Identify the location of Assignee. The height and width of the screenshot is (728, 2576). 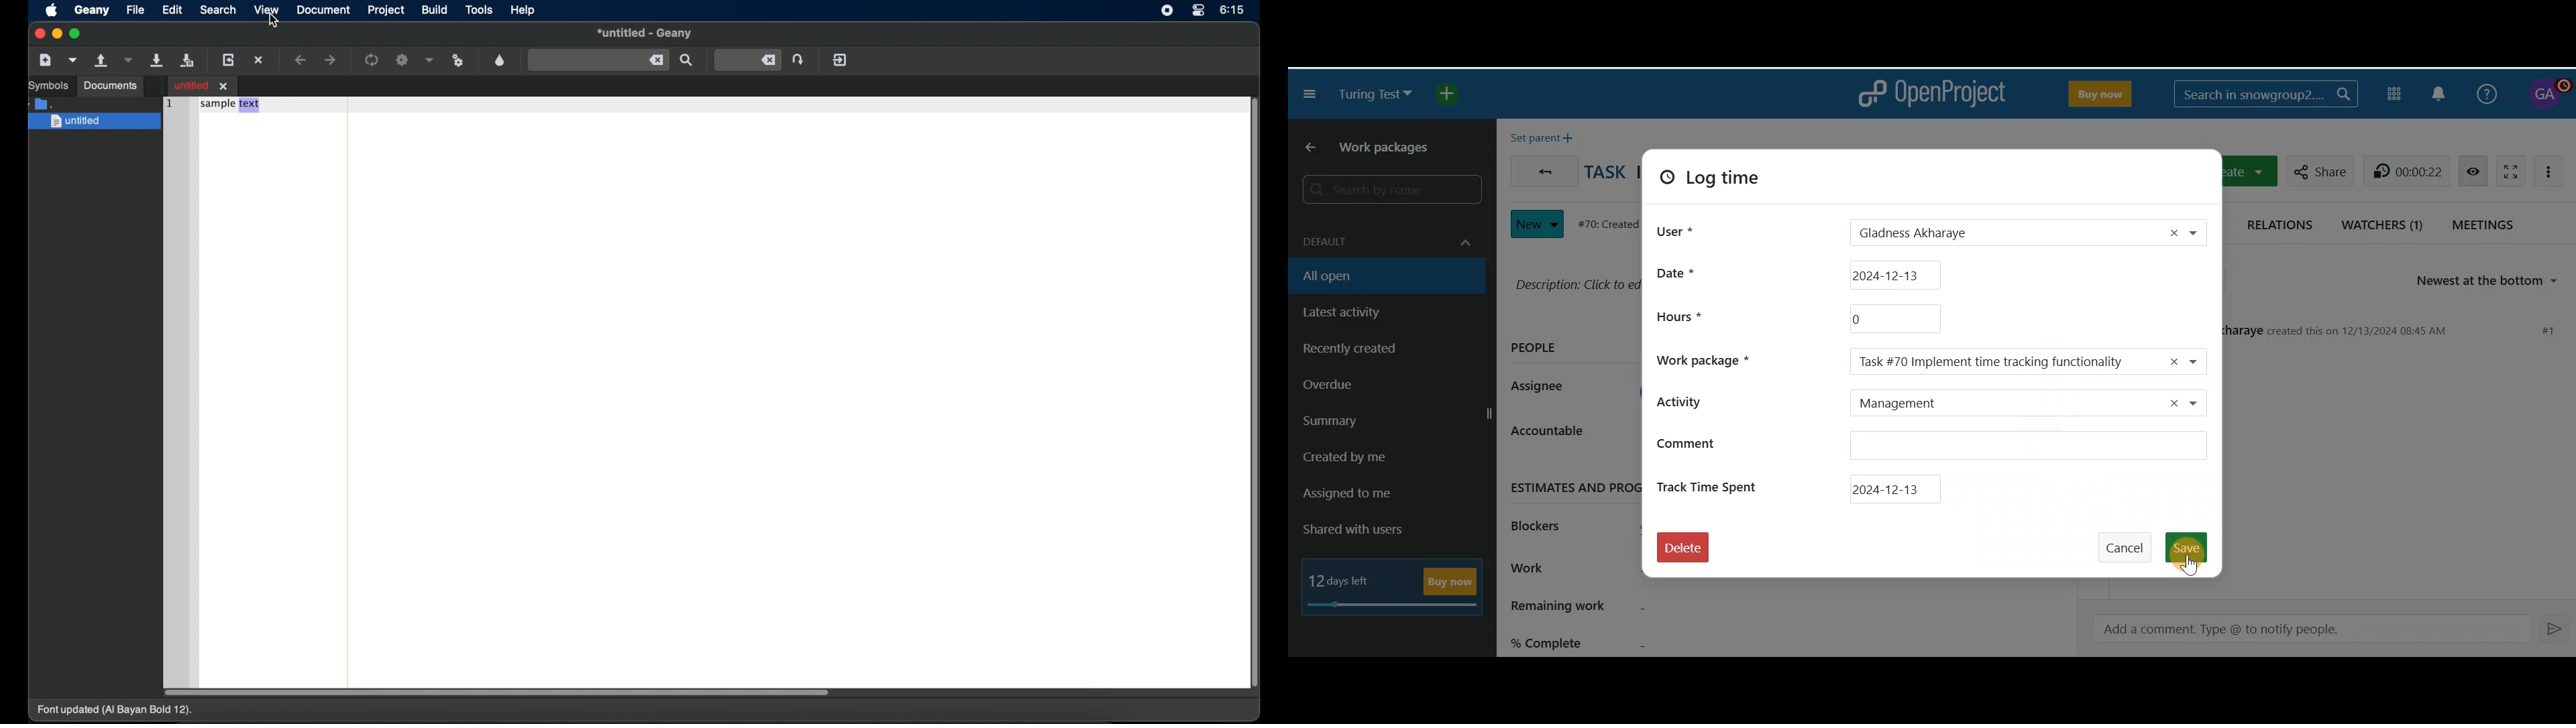
(1544, 387).